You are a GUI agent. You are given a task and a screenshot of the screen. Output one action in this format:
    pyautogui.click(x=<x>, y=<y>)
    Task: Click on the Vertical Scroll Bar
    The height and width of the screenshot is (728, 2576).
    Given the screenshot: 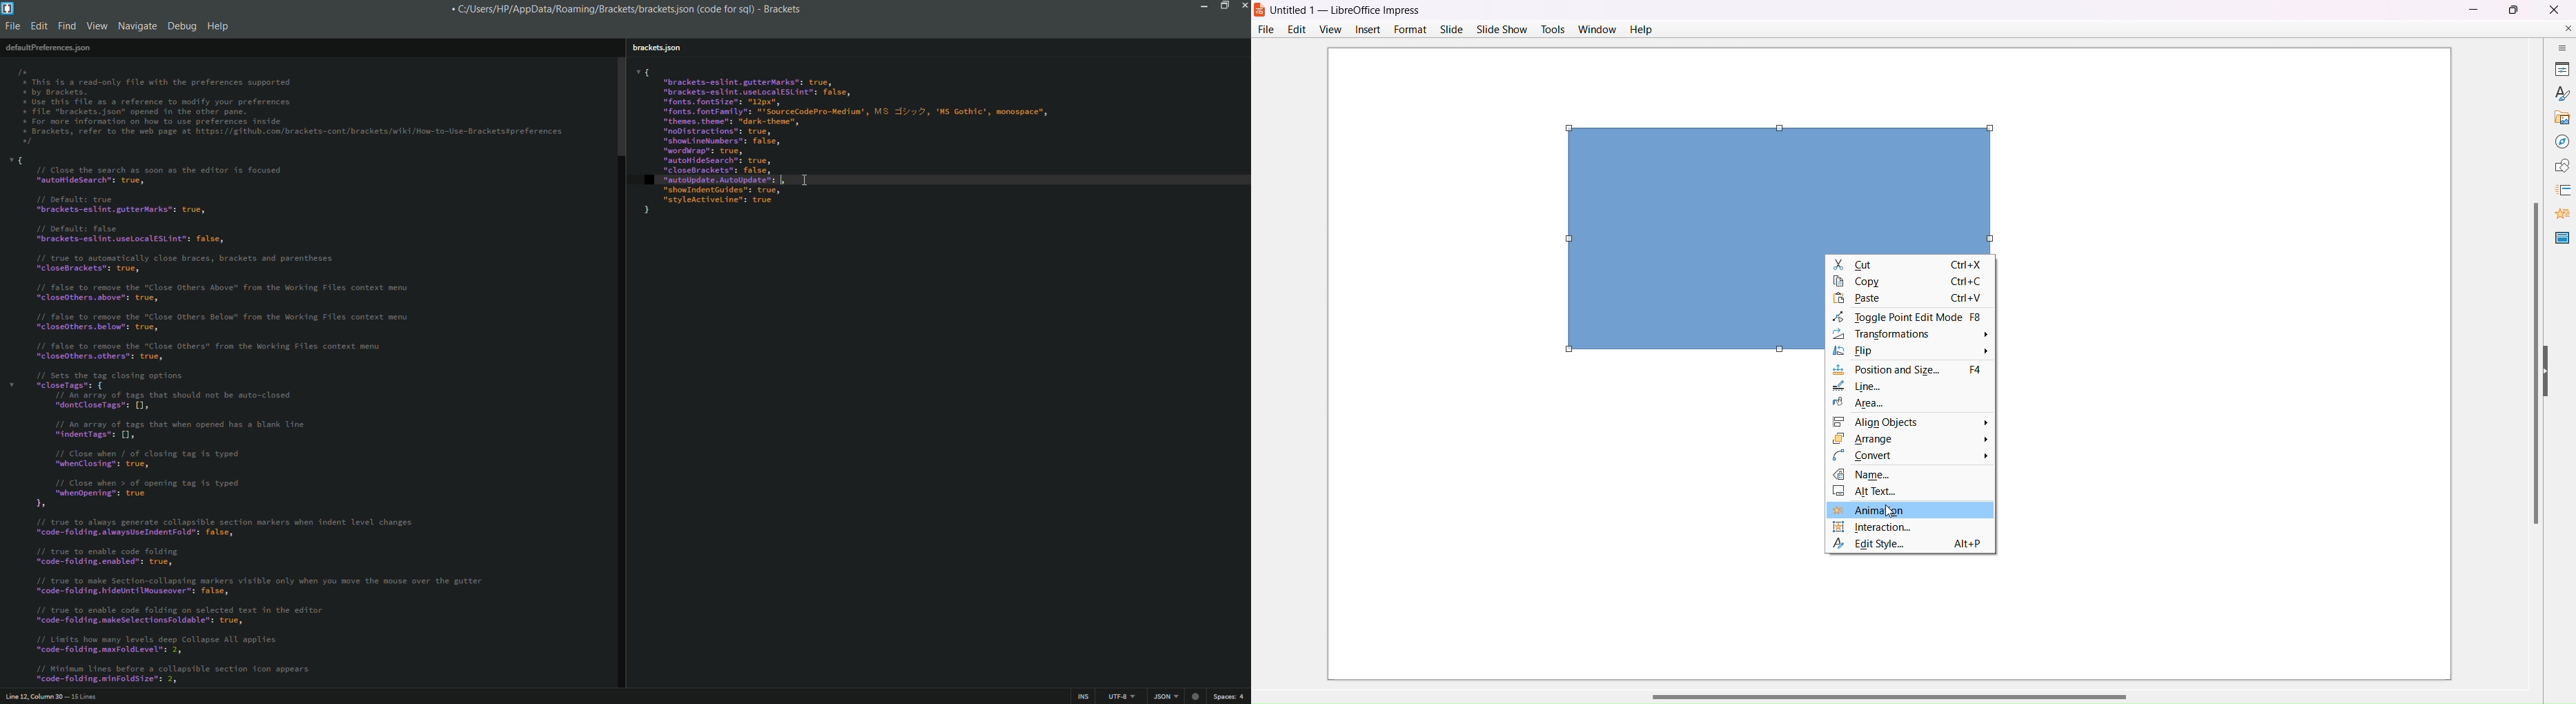 What is the action you would take?
    pyautogui.click(x=2534, y=362)
    